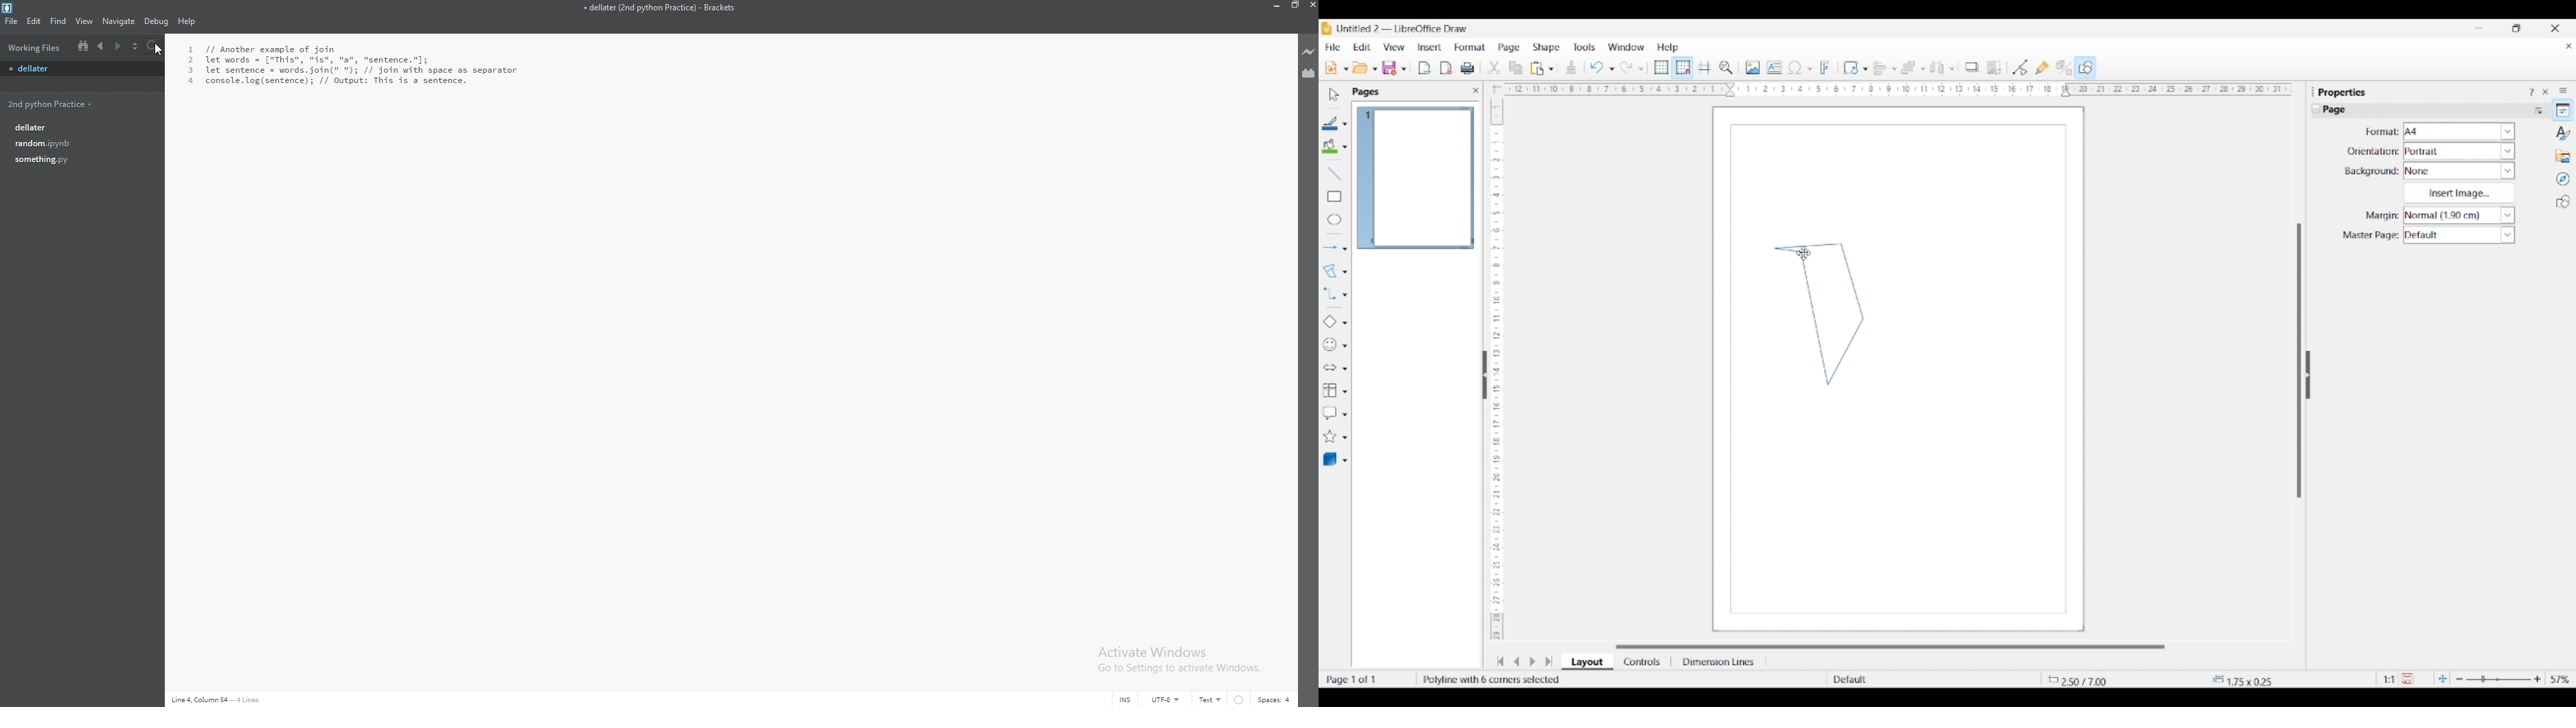  What do you see at coordinates (1726, 68) in the screenshot?
I see `Zoom and pan` at bounding box center [1726, 68].